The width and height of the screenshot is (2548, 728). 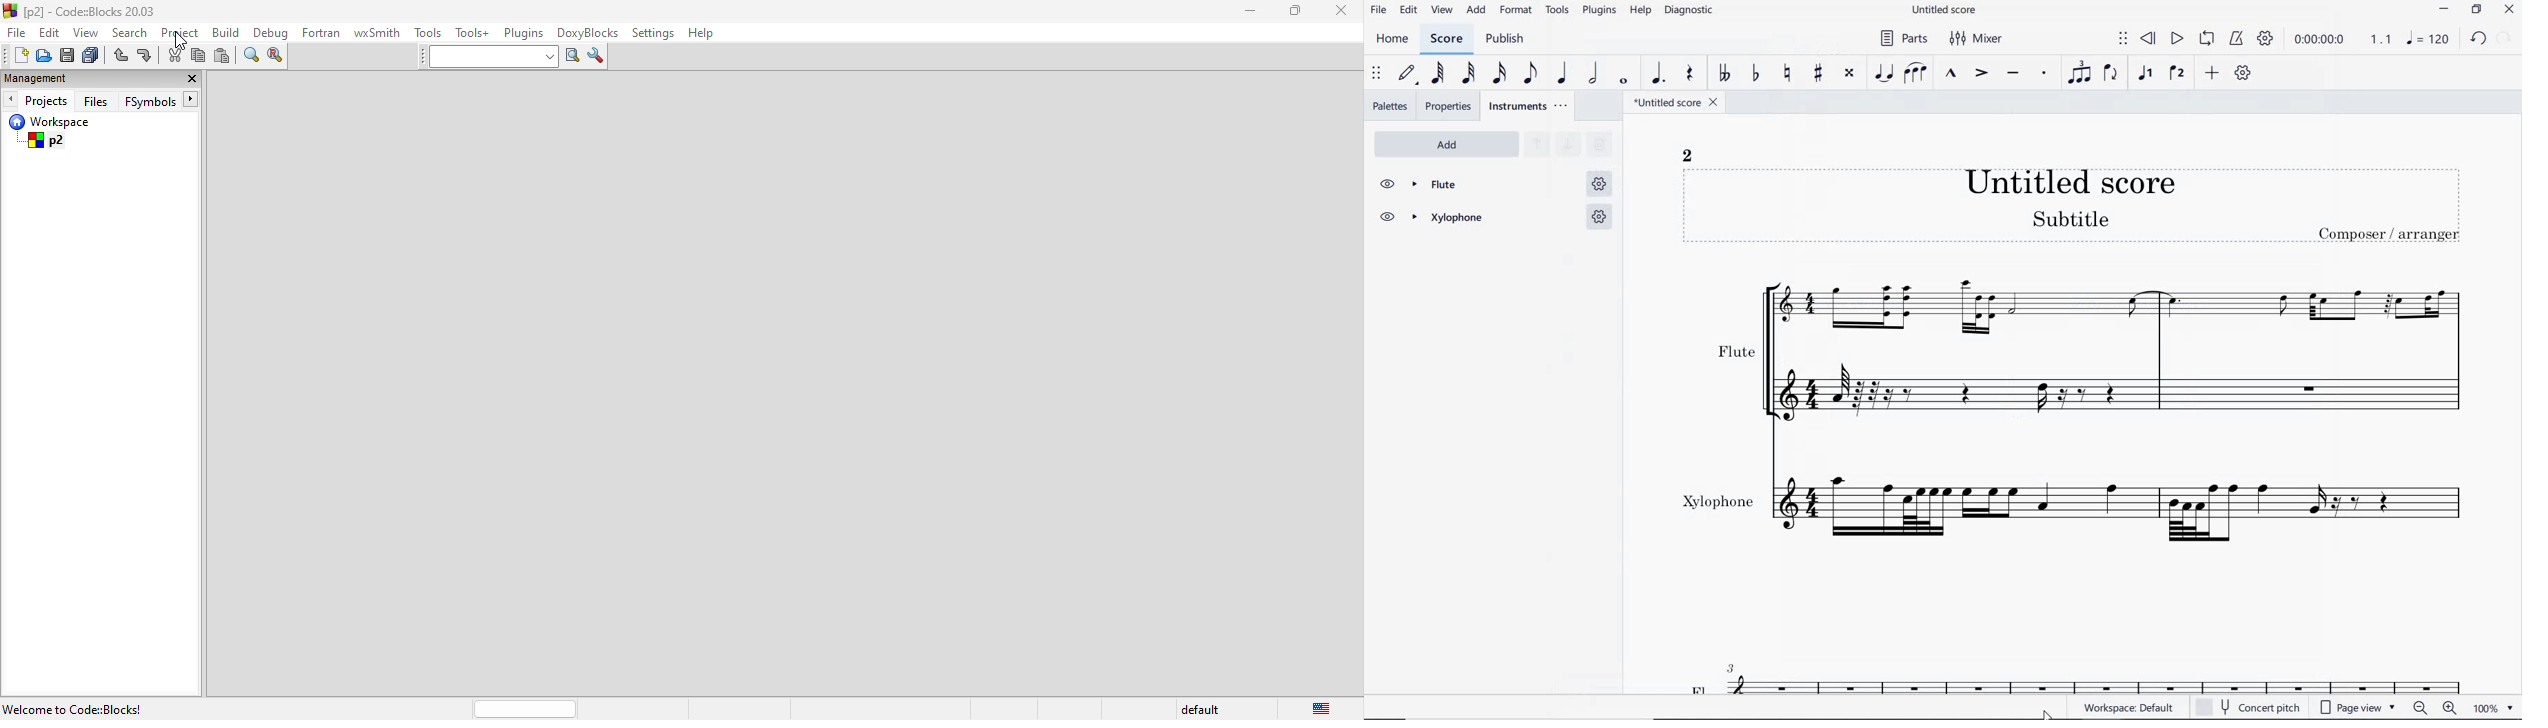 What do you see at coordinates (1885, 71) in the screenshot?
I see `TIE` at bounding box center [1885, 71].